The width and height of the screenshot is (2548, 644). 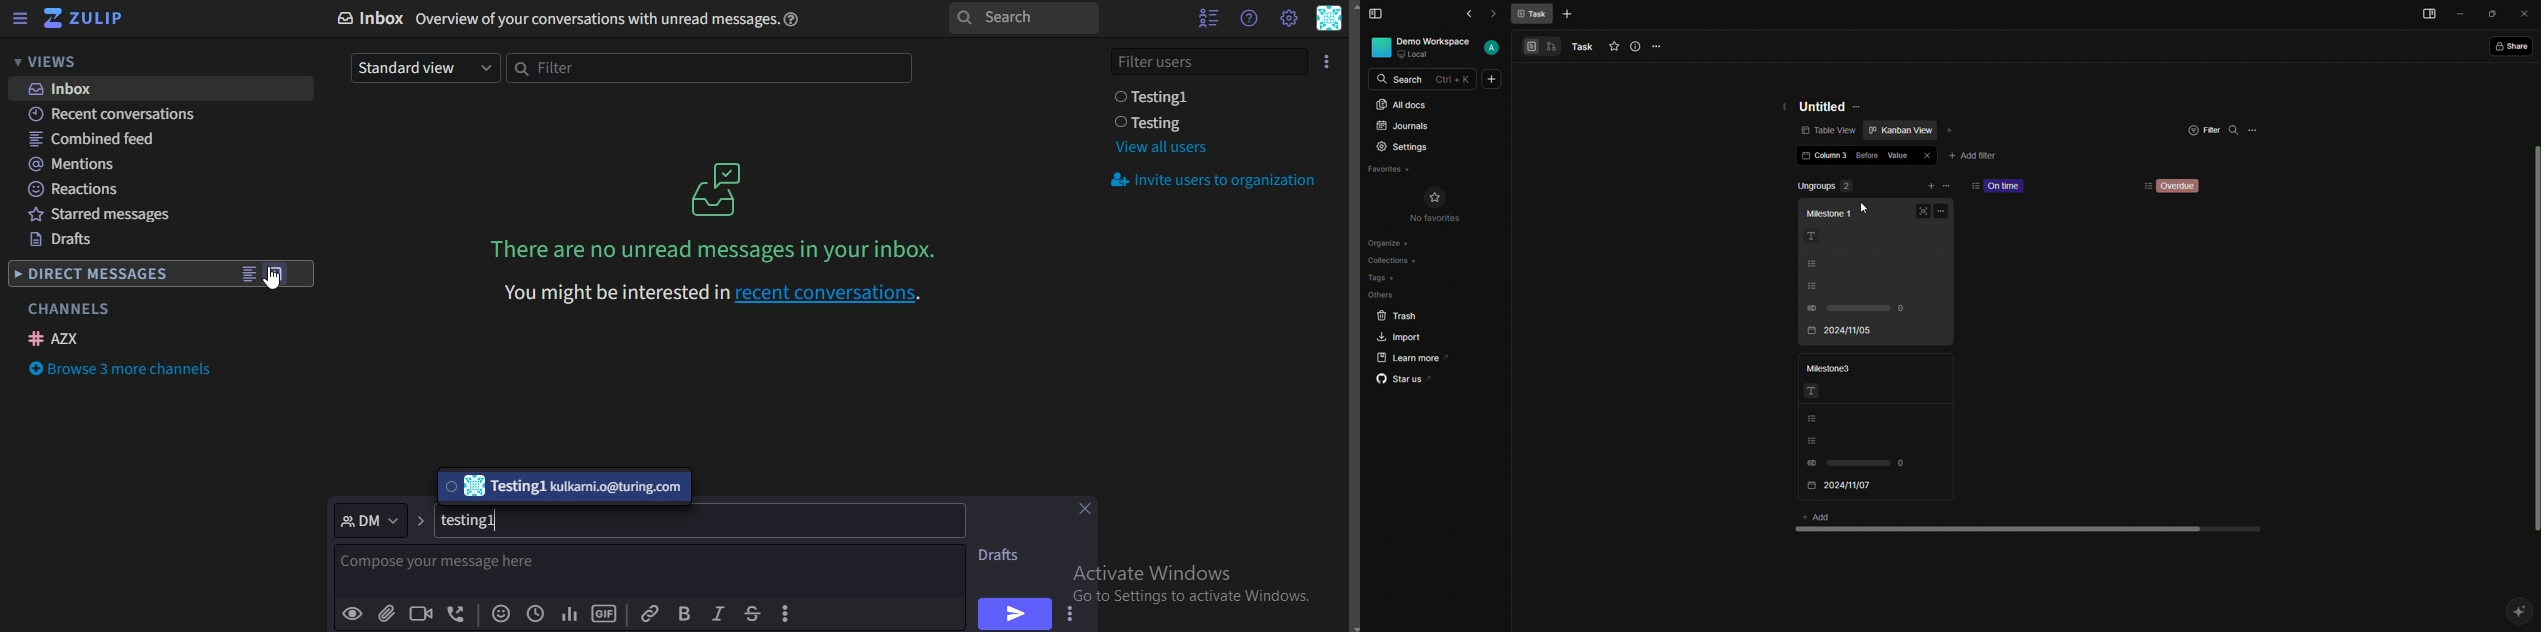 I want to click on invite users to organization, so click(x=1217, y=182).